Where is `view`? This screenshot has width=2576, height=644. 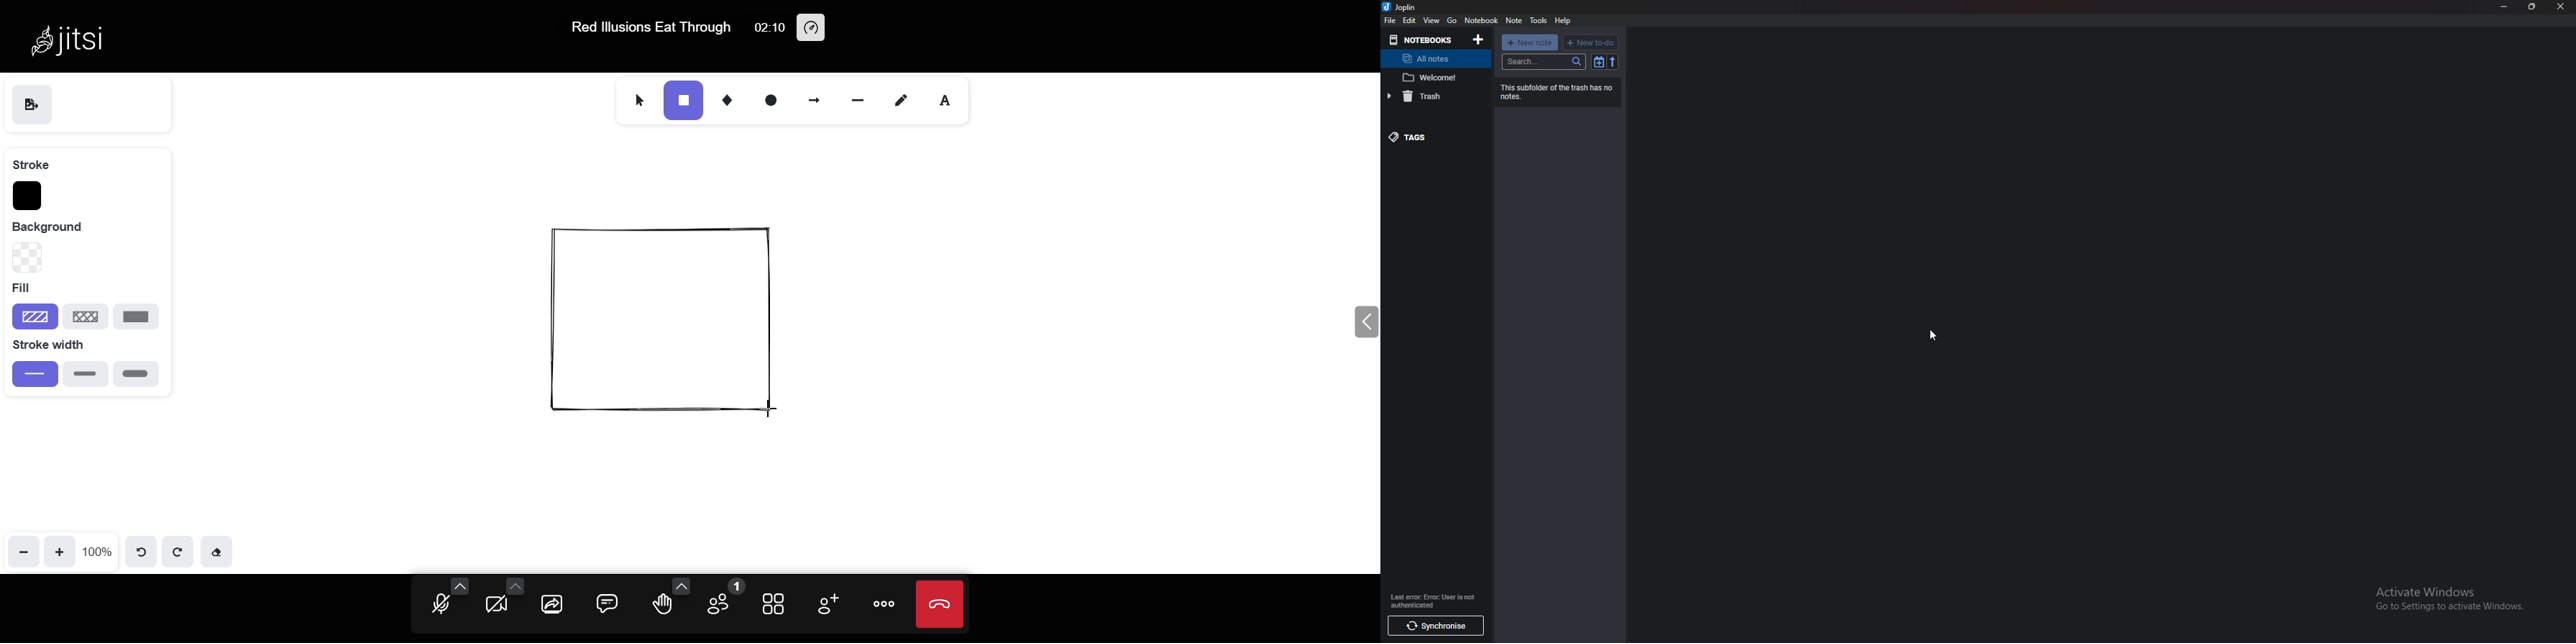
view is located at coordinates (1433, 19).